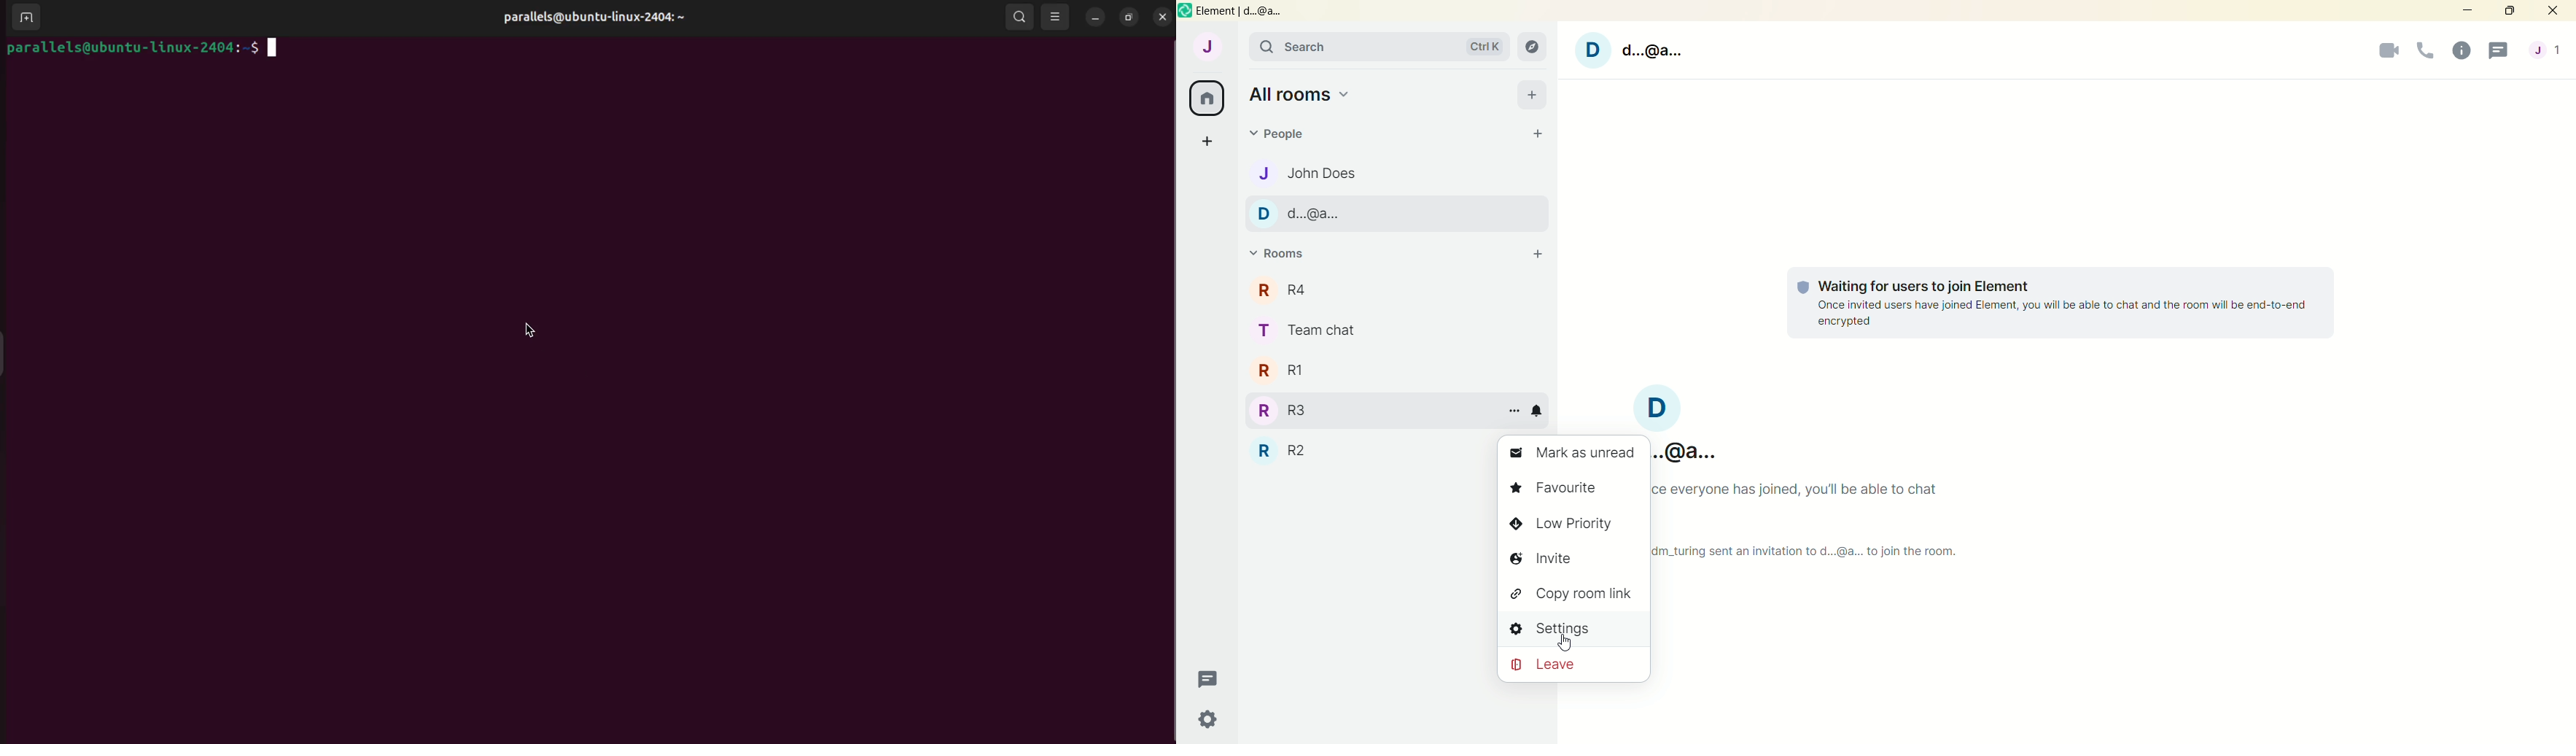 The height and width of the screenshot is (756, 2576). What do you see at coordinates (1396, 214) in the screenshot?
I see `d...@...` at bounding box center [1396, 214].